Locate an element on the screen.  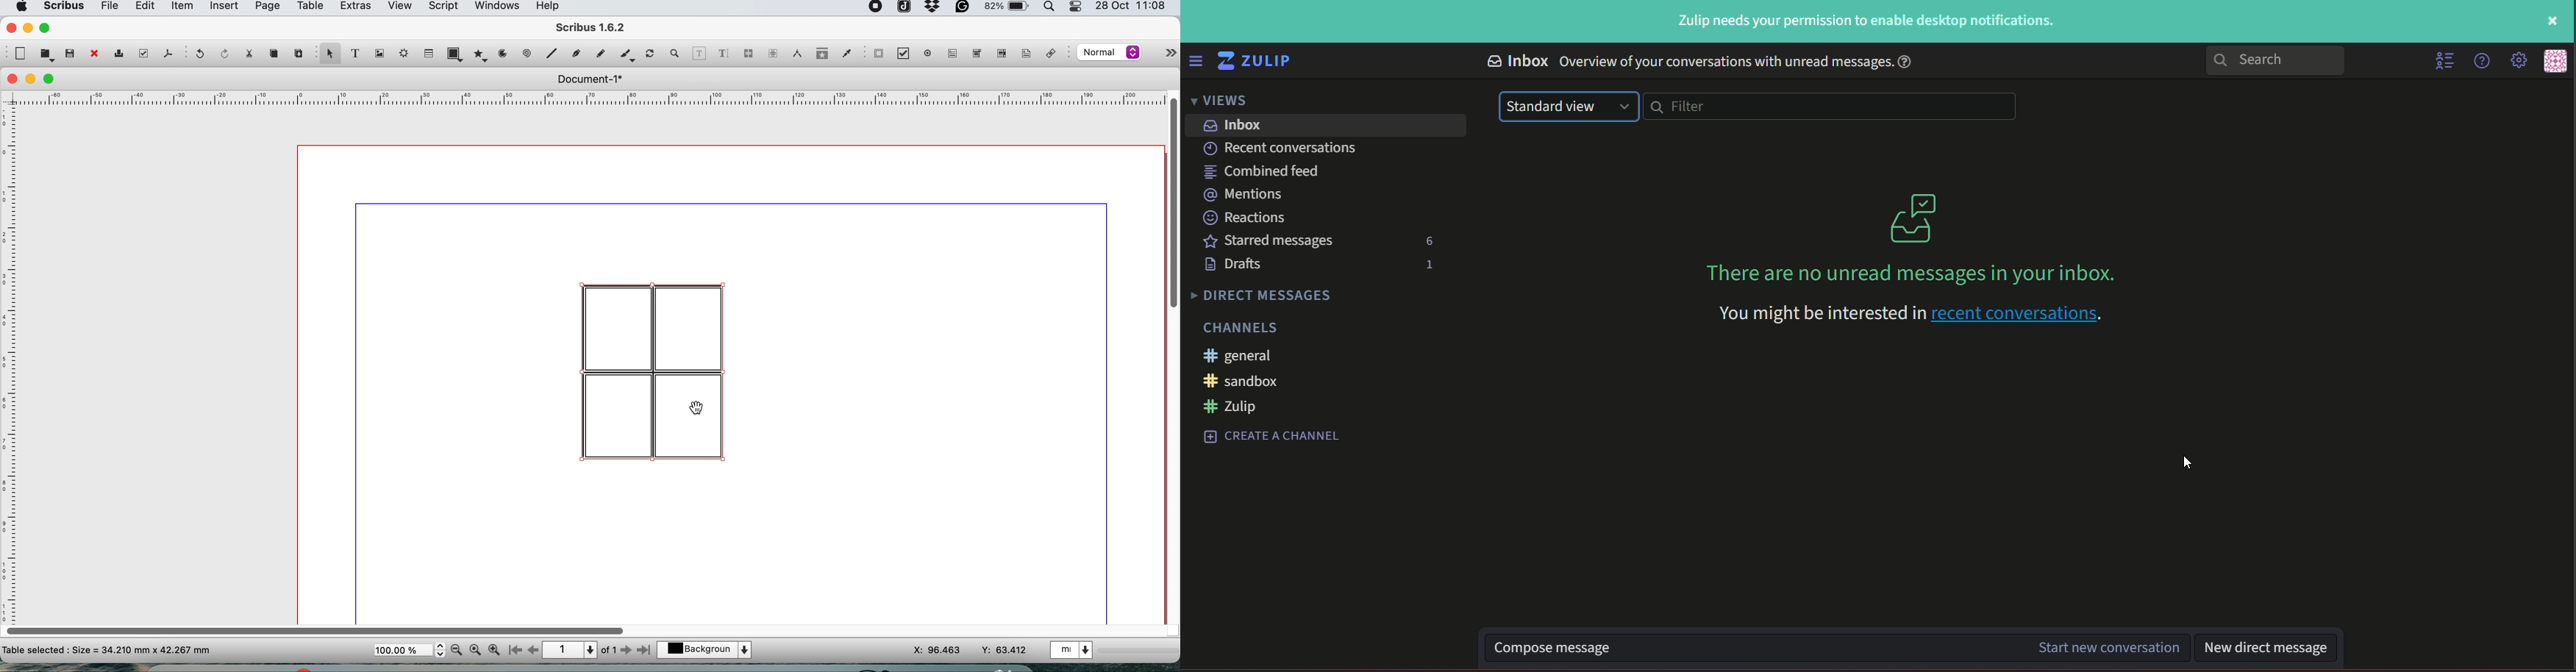
page 1 of 1 is located at coordinates (579, 650).